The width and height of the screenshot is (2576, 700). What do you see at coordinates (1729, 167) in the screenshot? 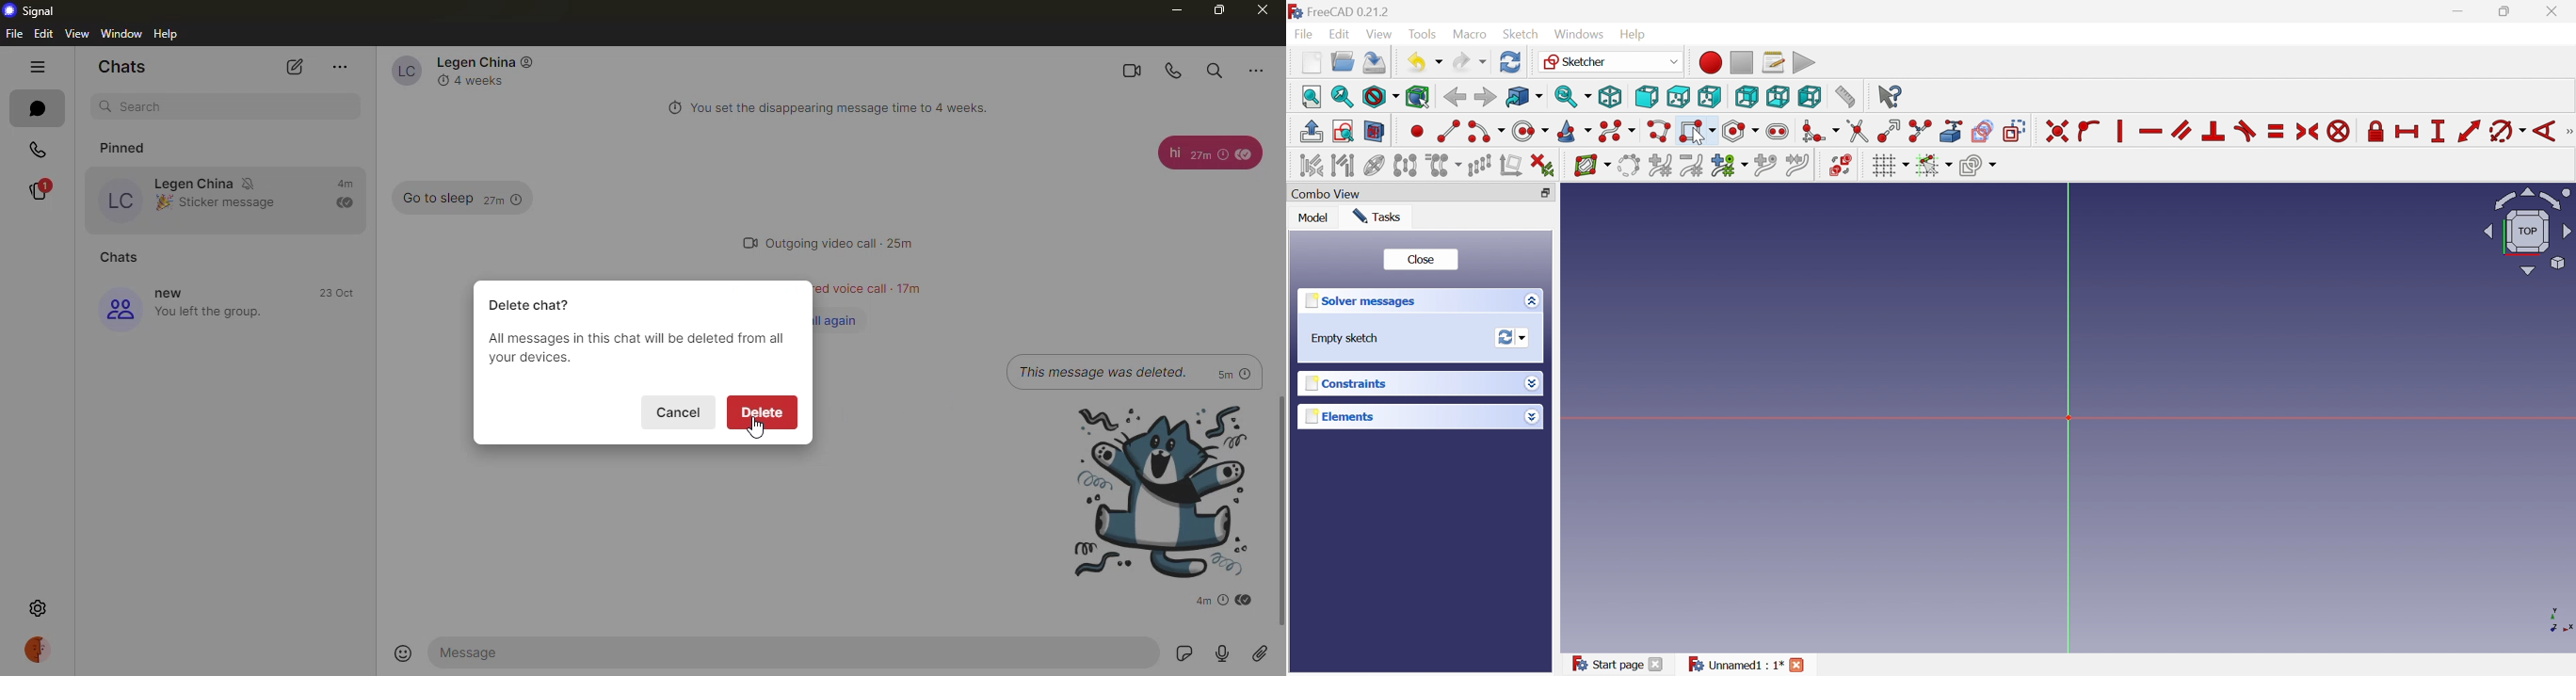
I see `Modify knot multiplicity` at bounding box center [1729, 167].